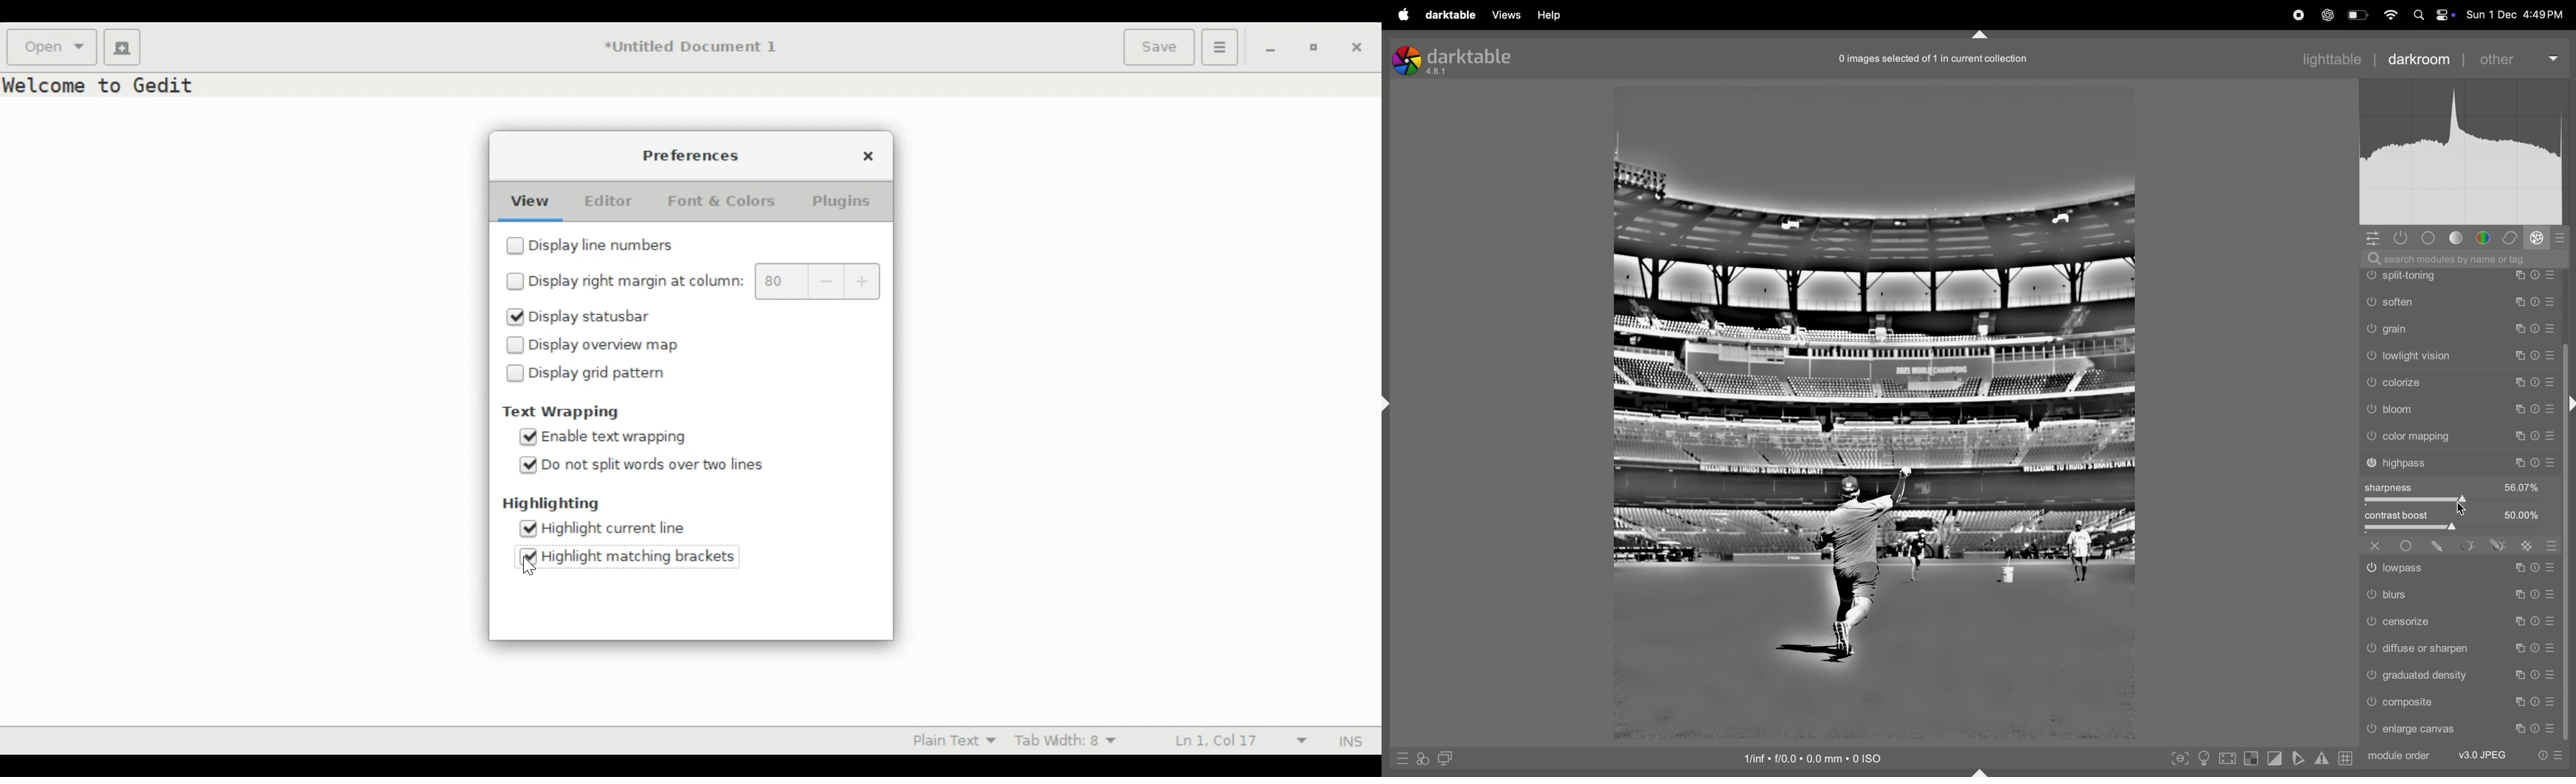 The height and width of the screenshot is (784, 2576). I want to click on Enable text wrapping, so click(630, 437).